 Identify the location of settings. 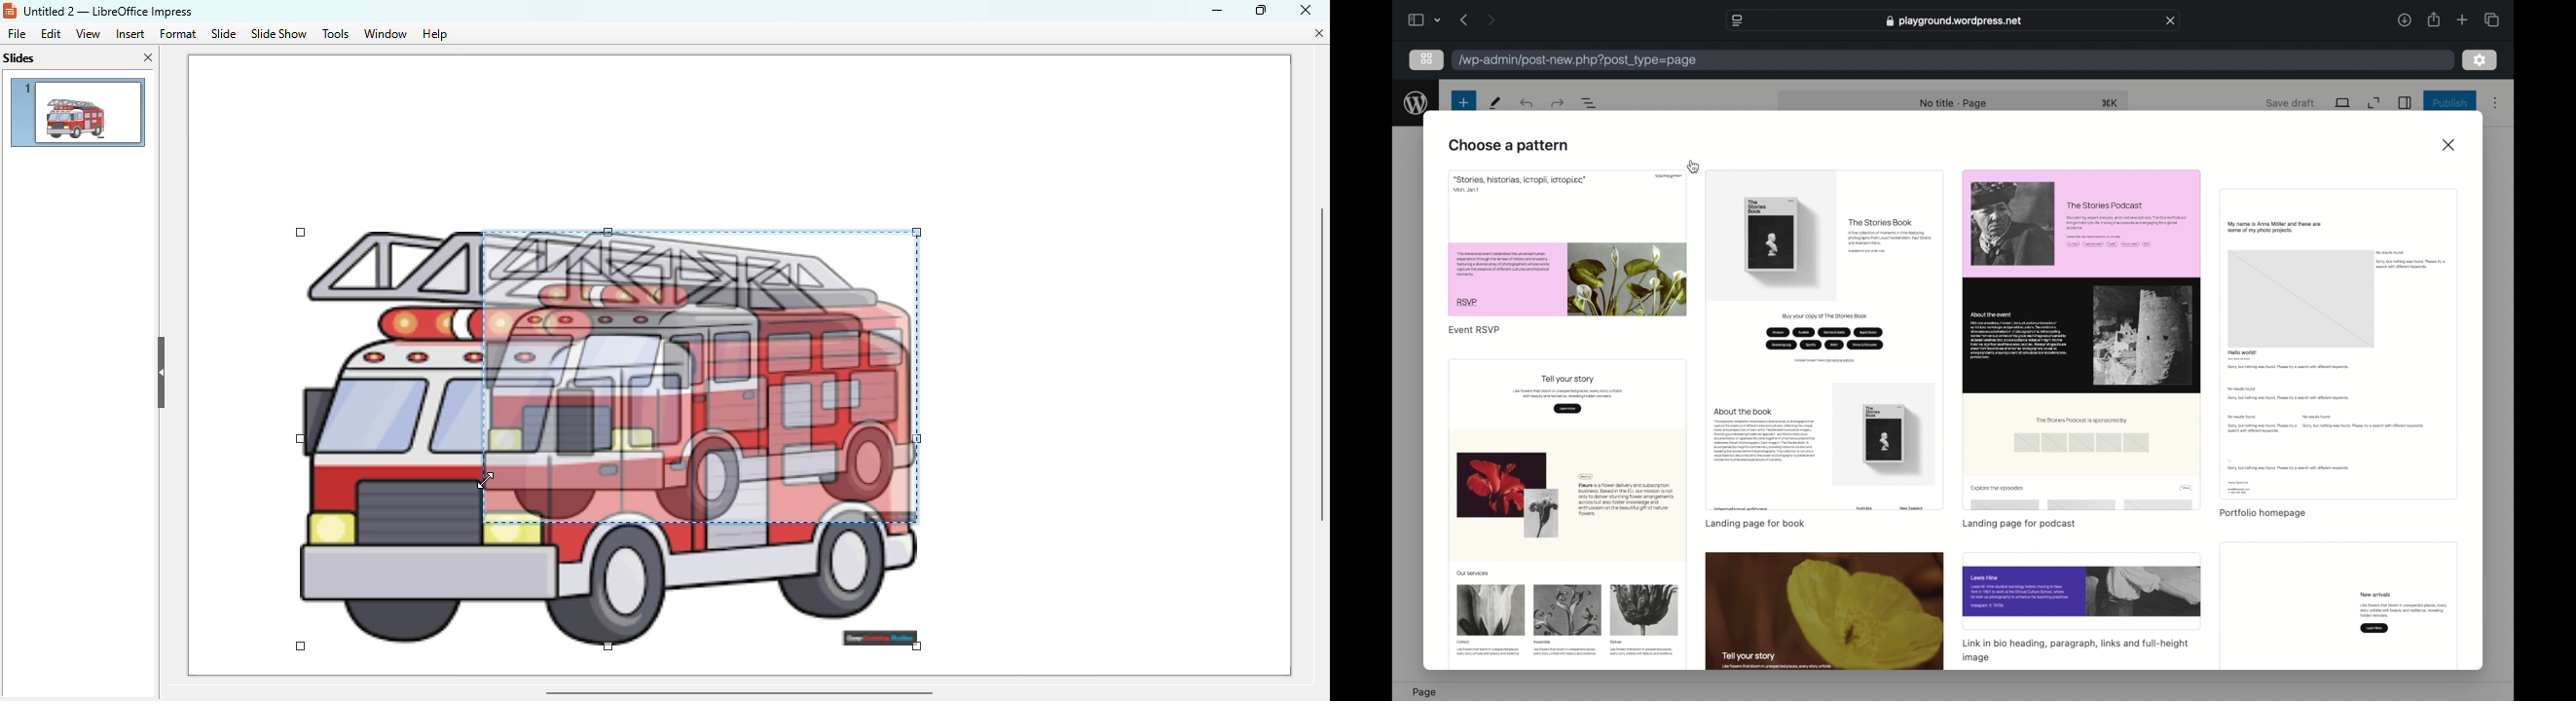
(2480, 61).